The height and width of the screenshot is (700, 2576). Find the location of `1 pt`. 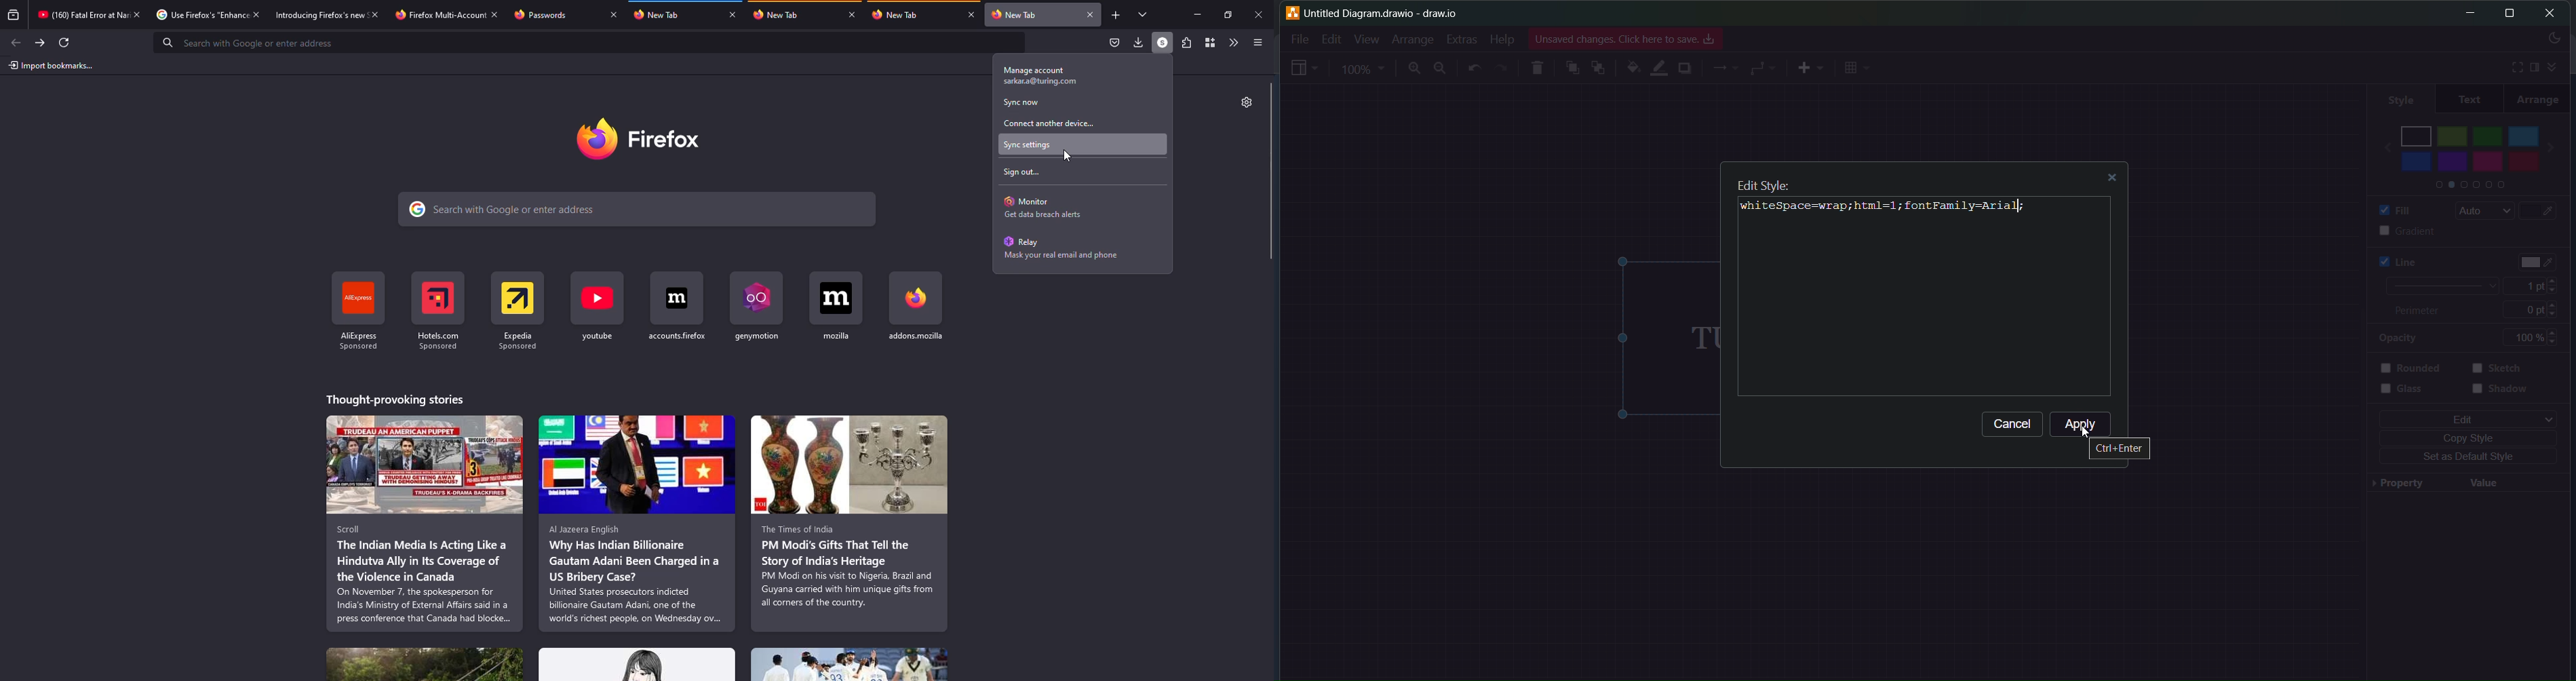

1 pt is located at coordinates (2536, 286).